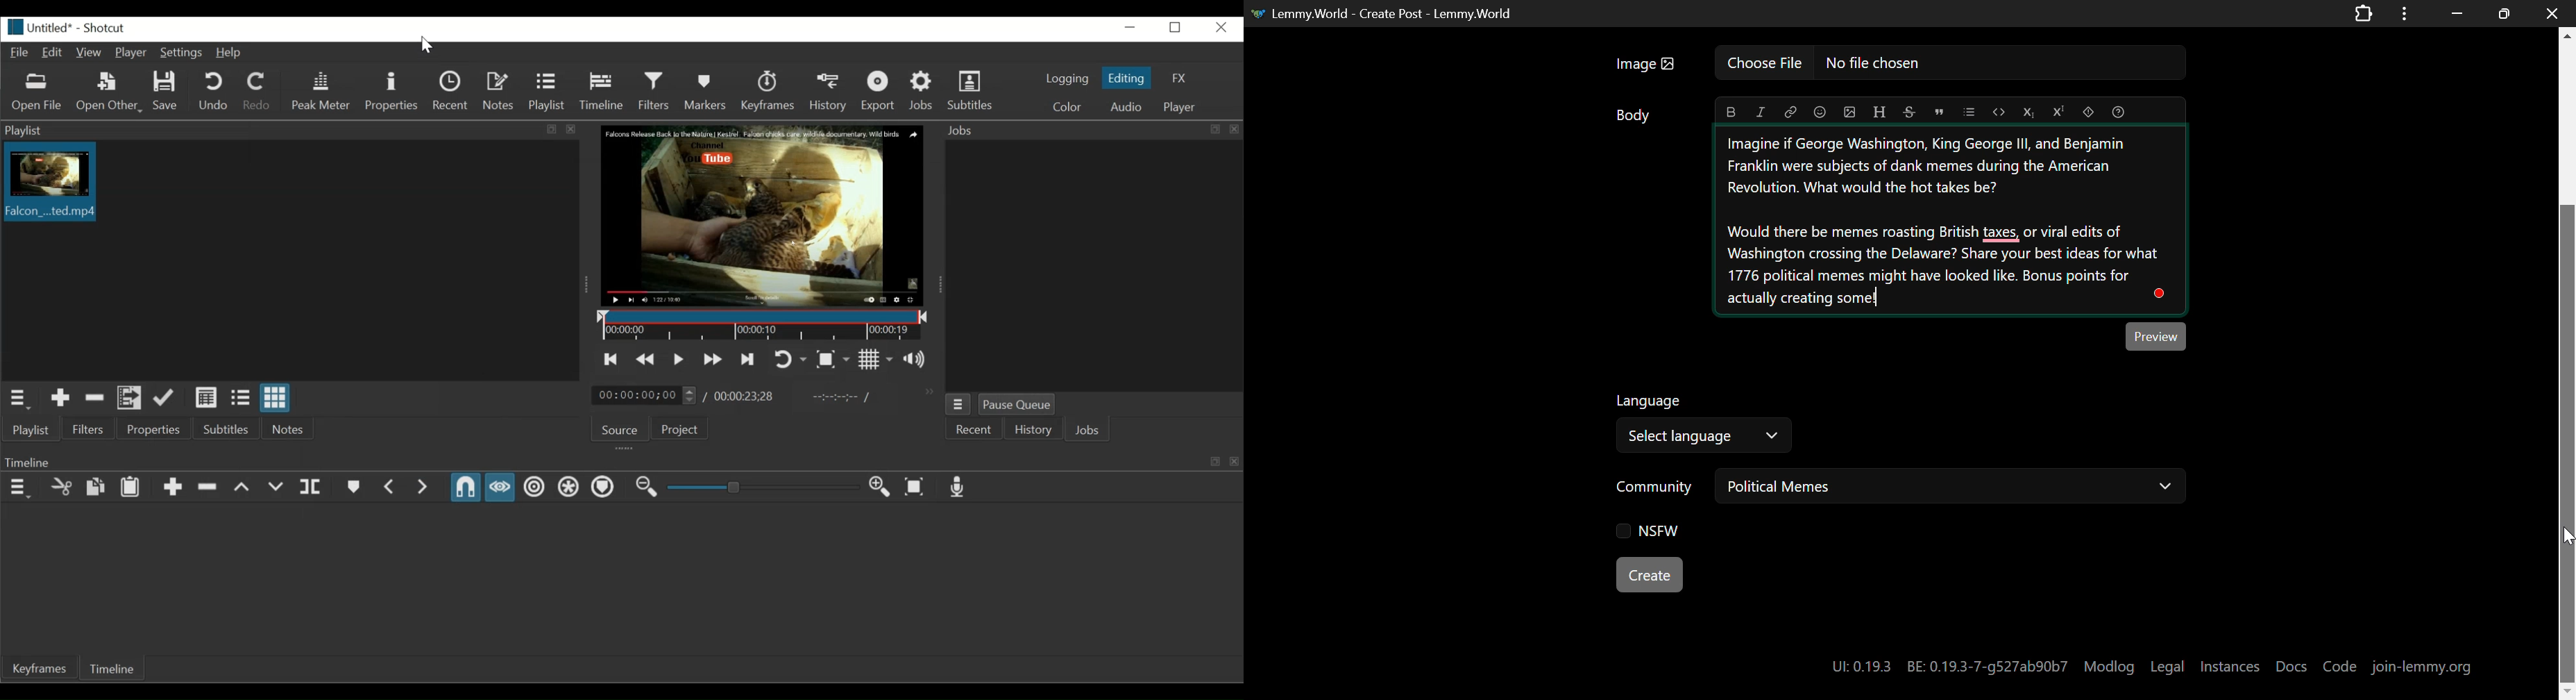  What do you see at coordinates (1393, 13) in the screenshot?
I see `Lemmy.World - Create Post - Lemmy.World` at bounding box center [1393, 13].